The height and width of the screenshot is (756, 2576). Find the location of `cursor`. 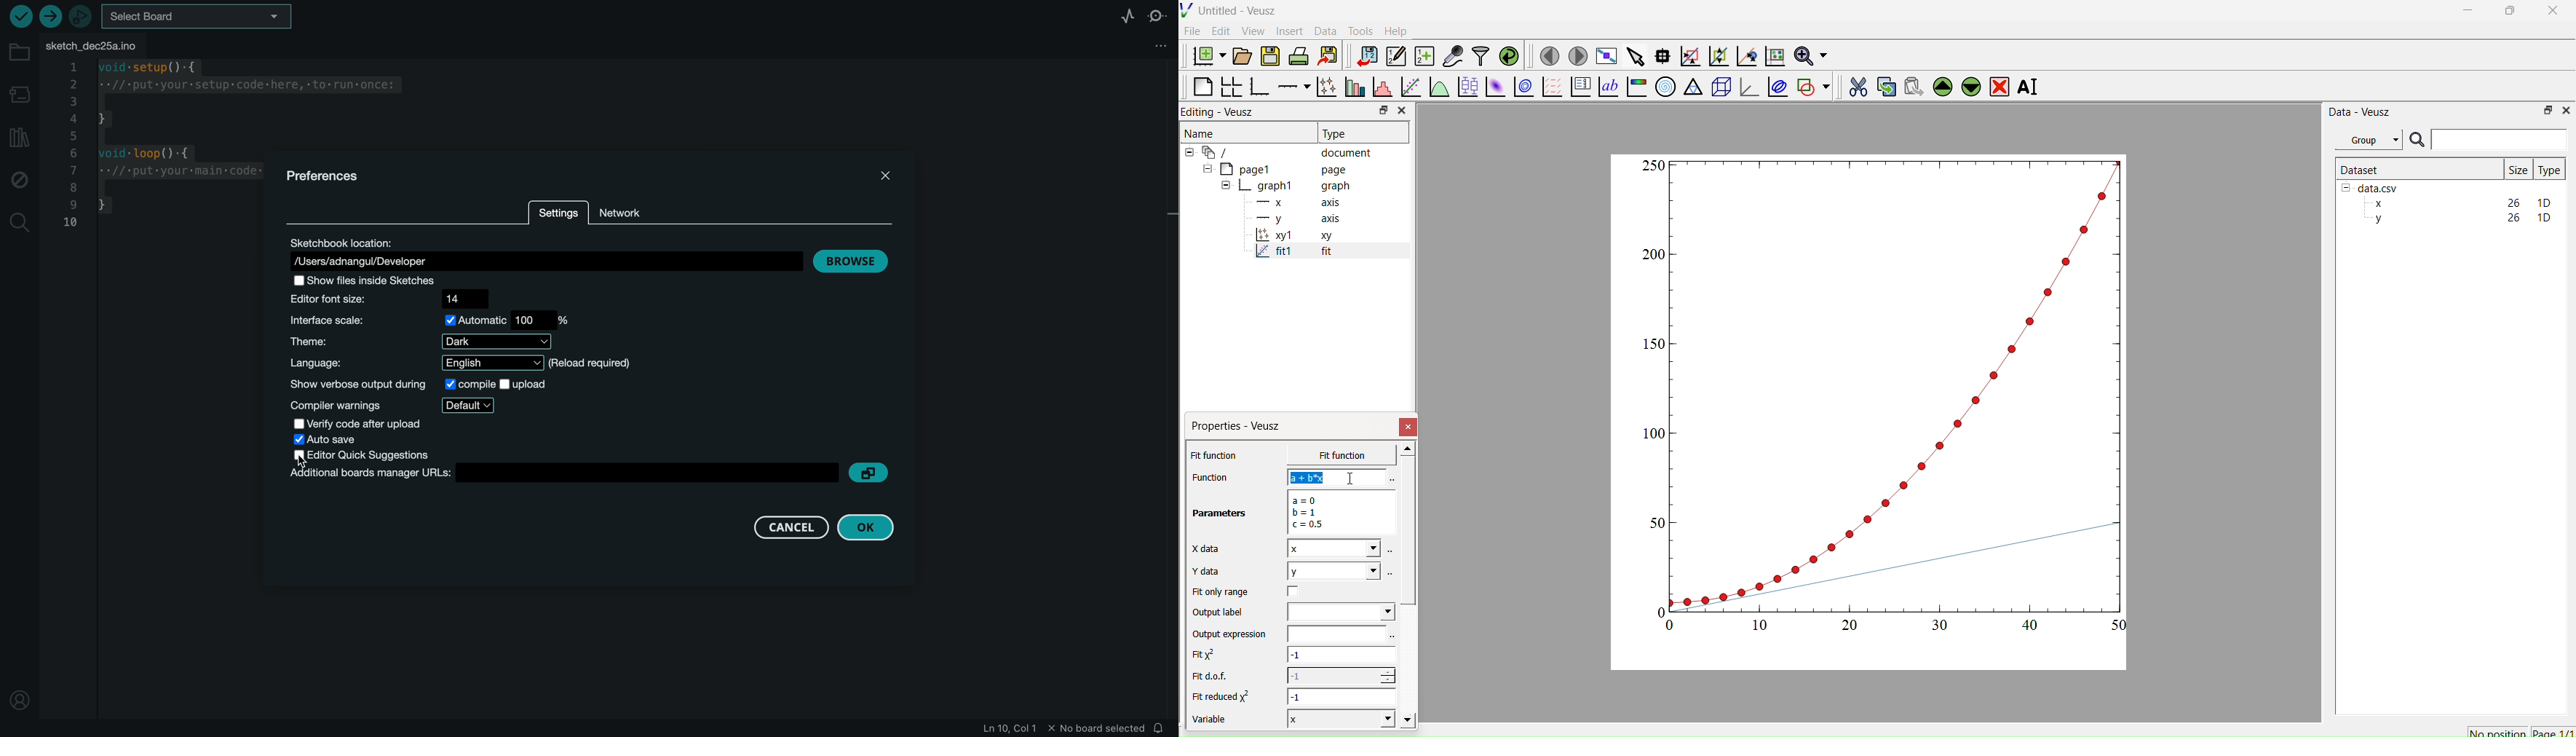

cursor is located at coordinates (304, 462).